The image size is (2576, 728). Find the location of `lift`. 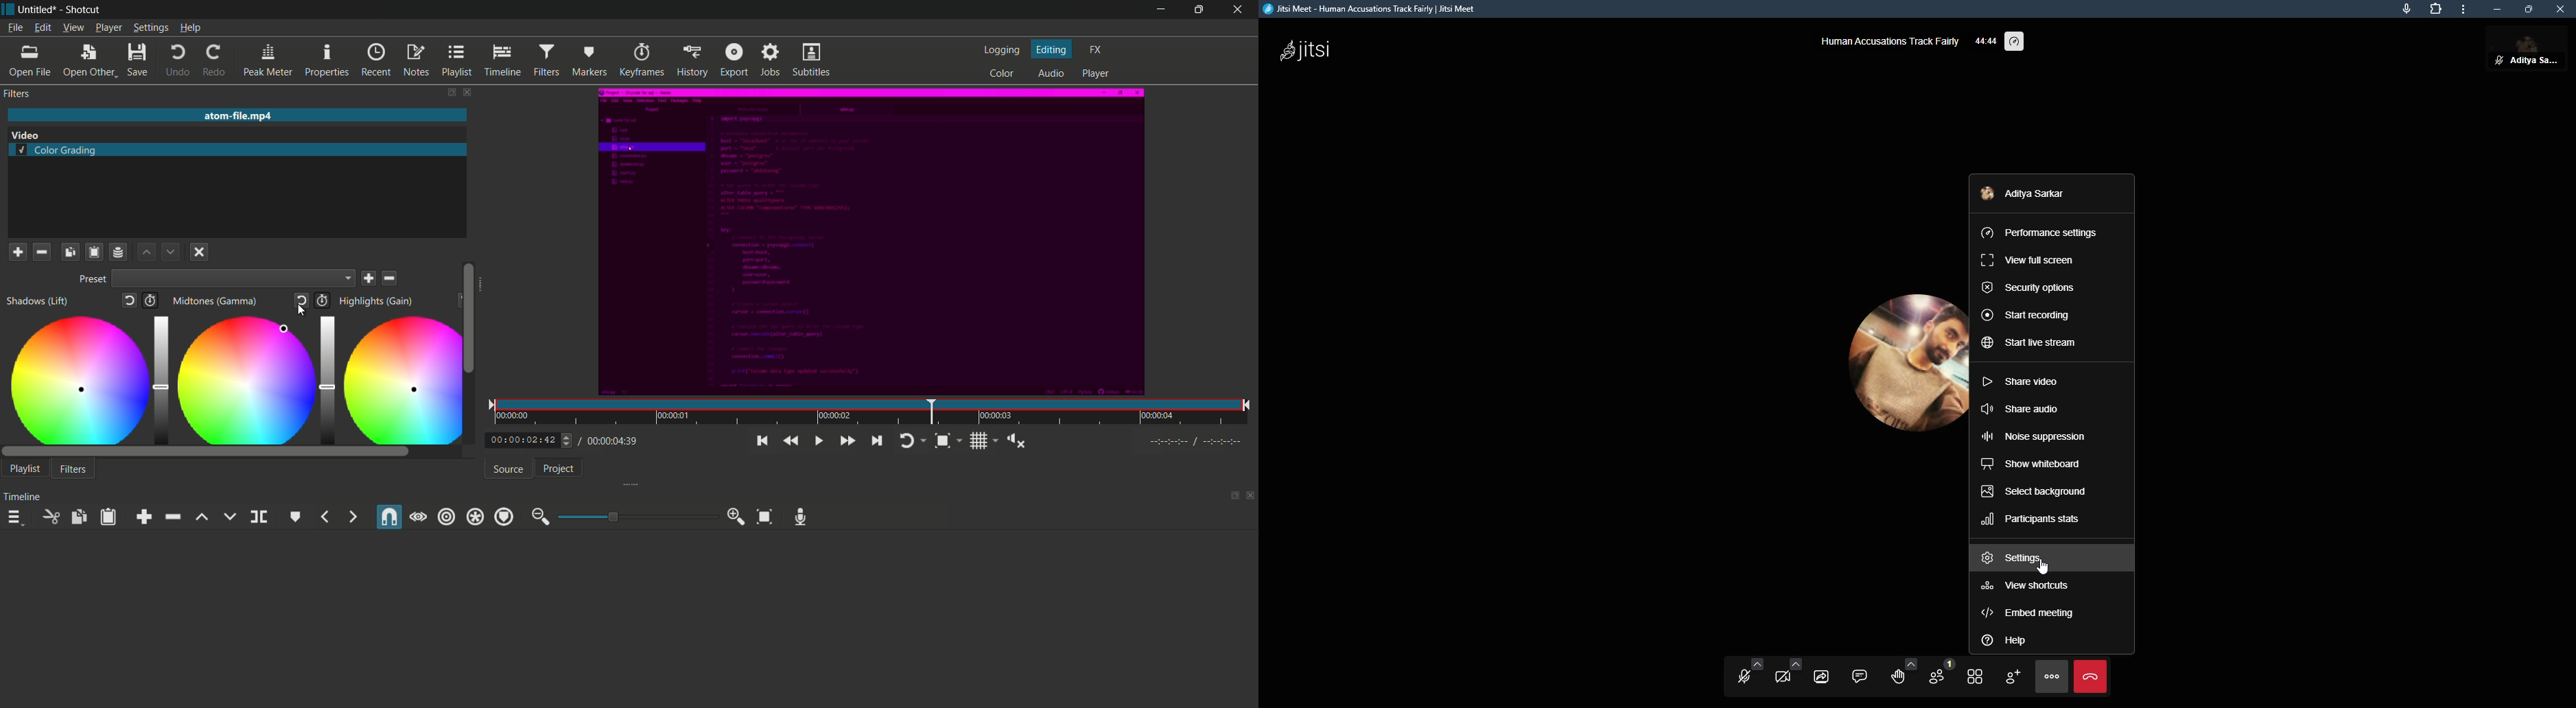

lift is located at coordinates (201, 517).